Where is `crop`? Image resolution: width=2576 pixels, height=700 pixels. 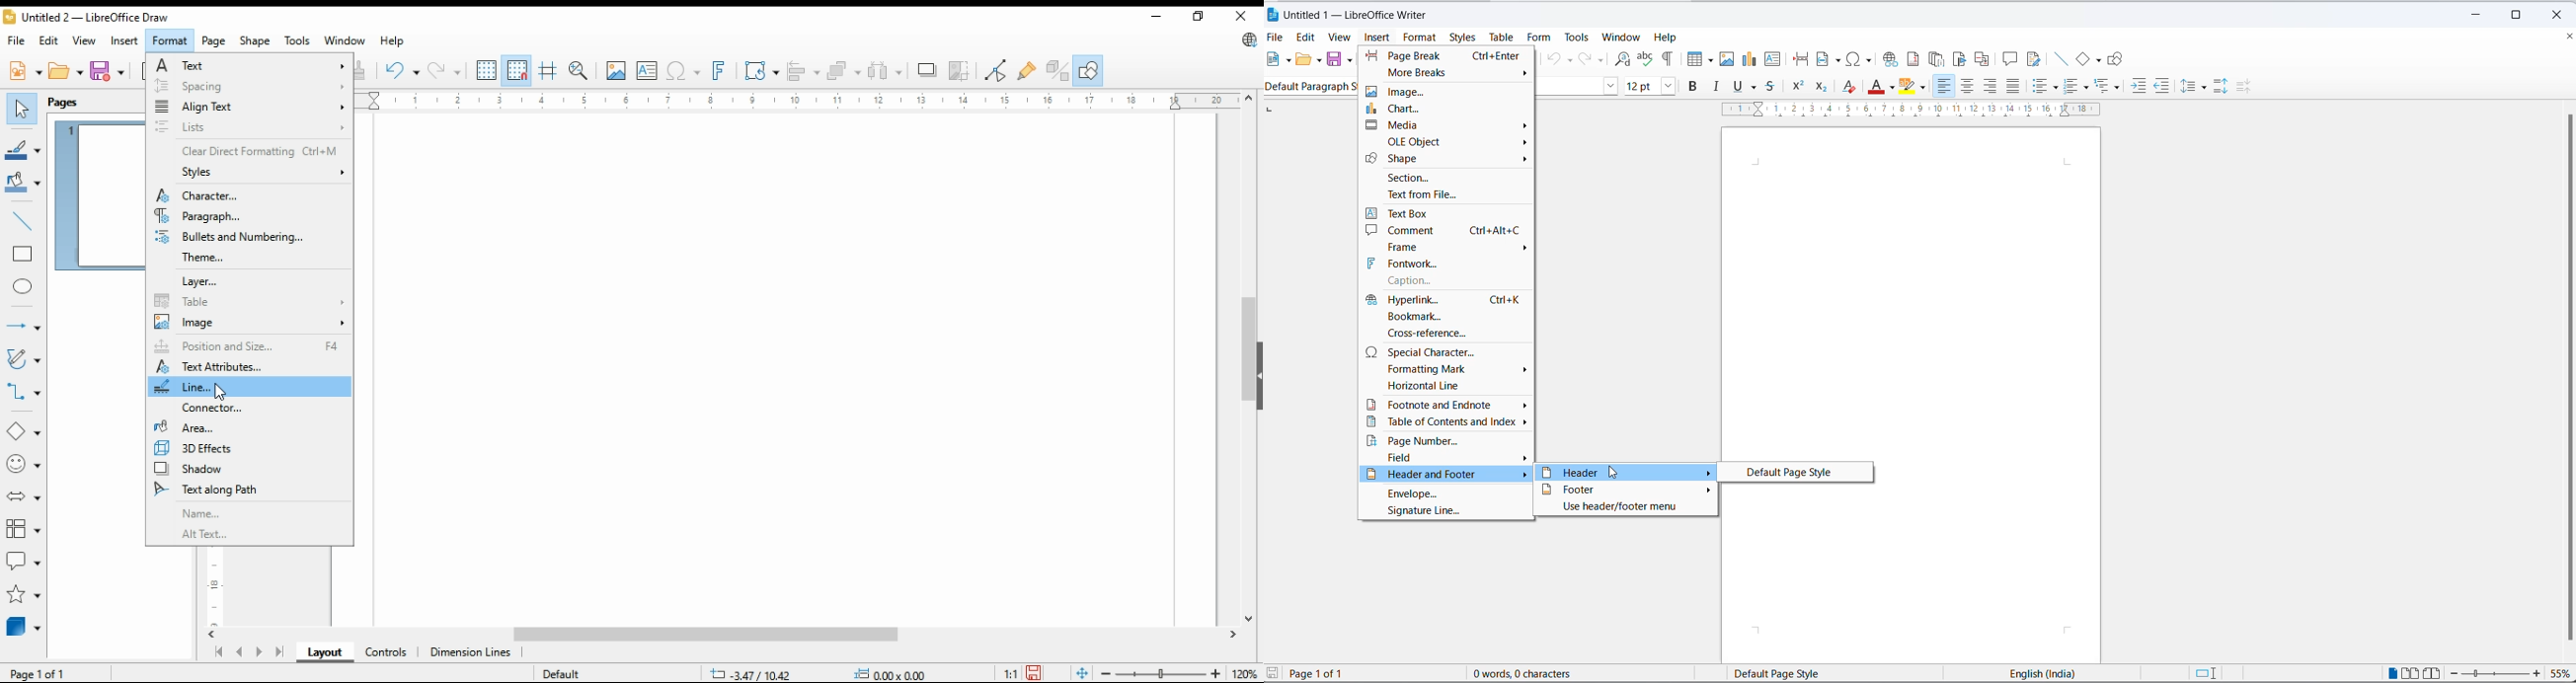 crop is located at coordinates (962, 70).